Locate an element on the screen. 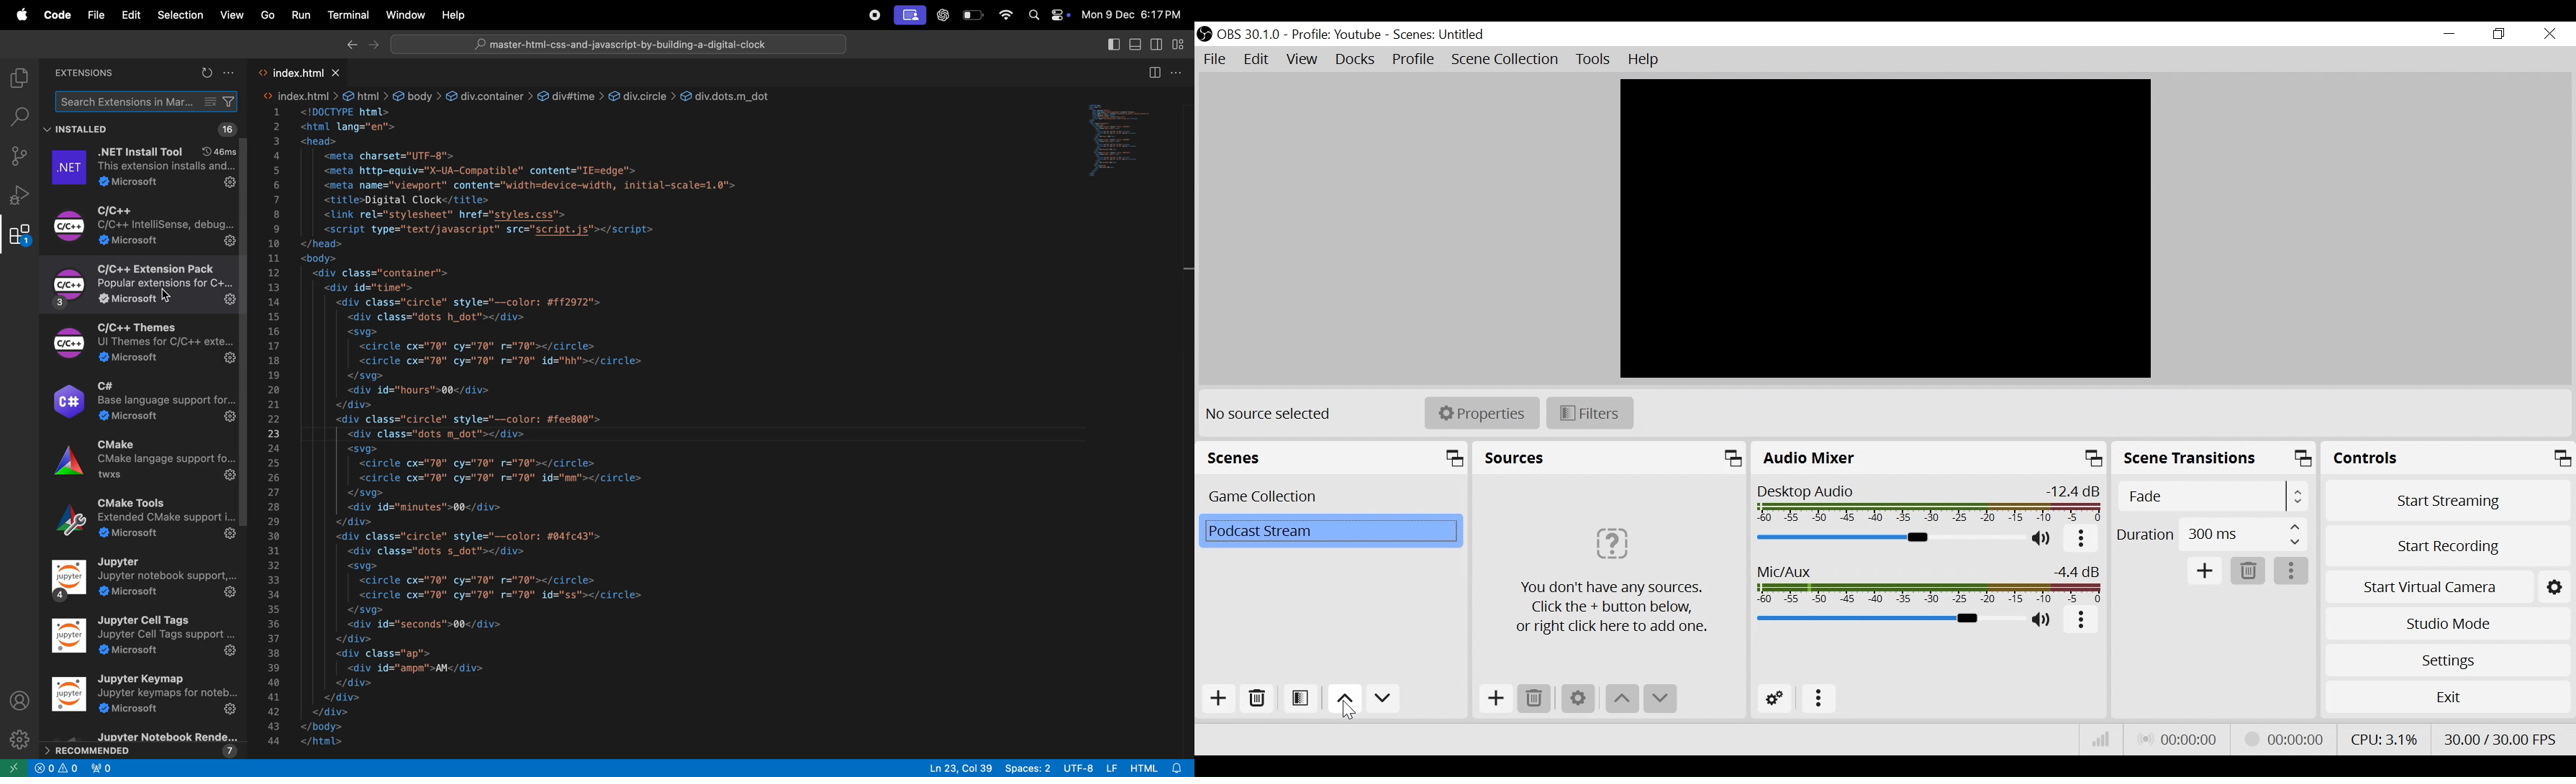  .net extensions is located at coordinates (142, 169).